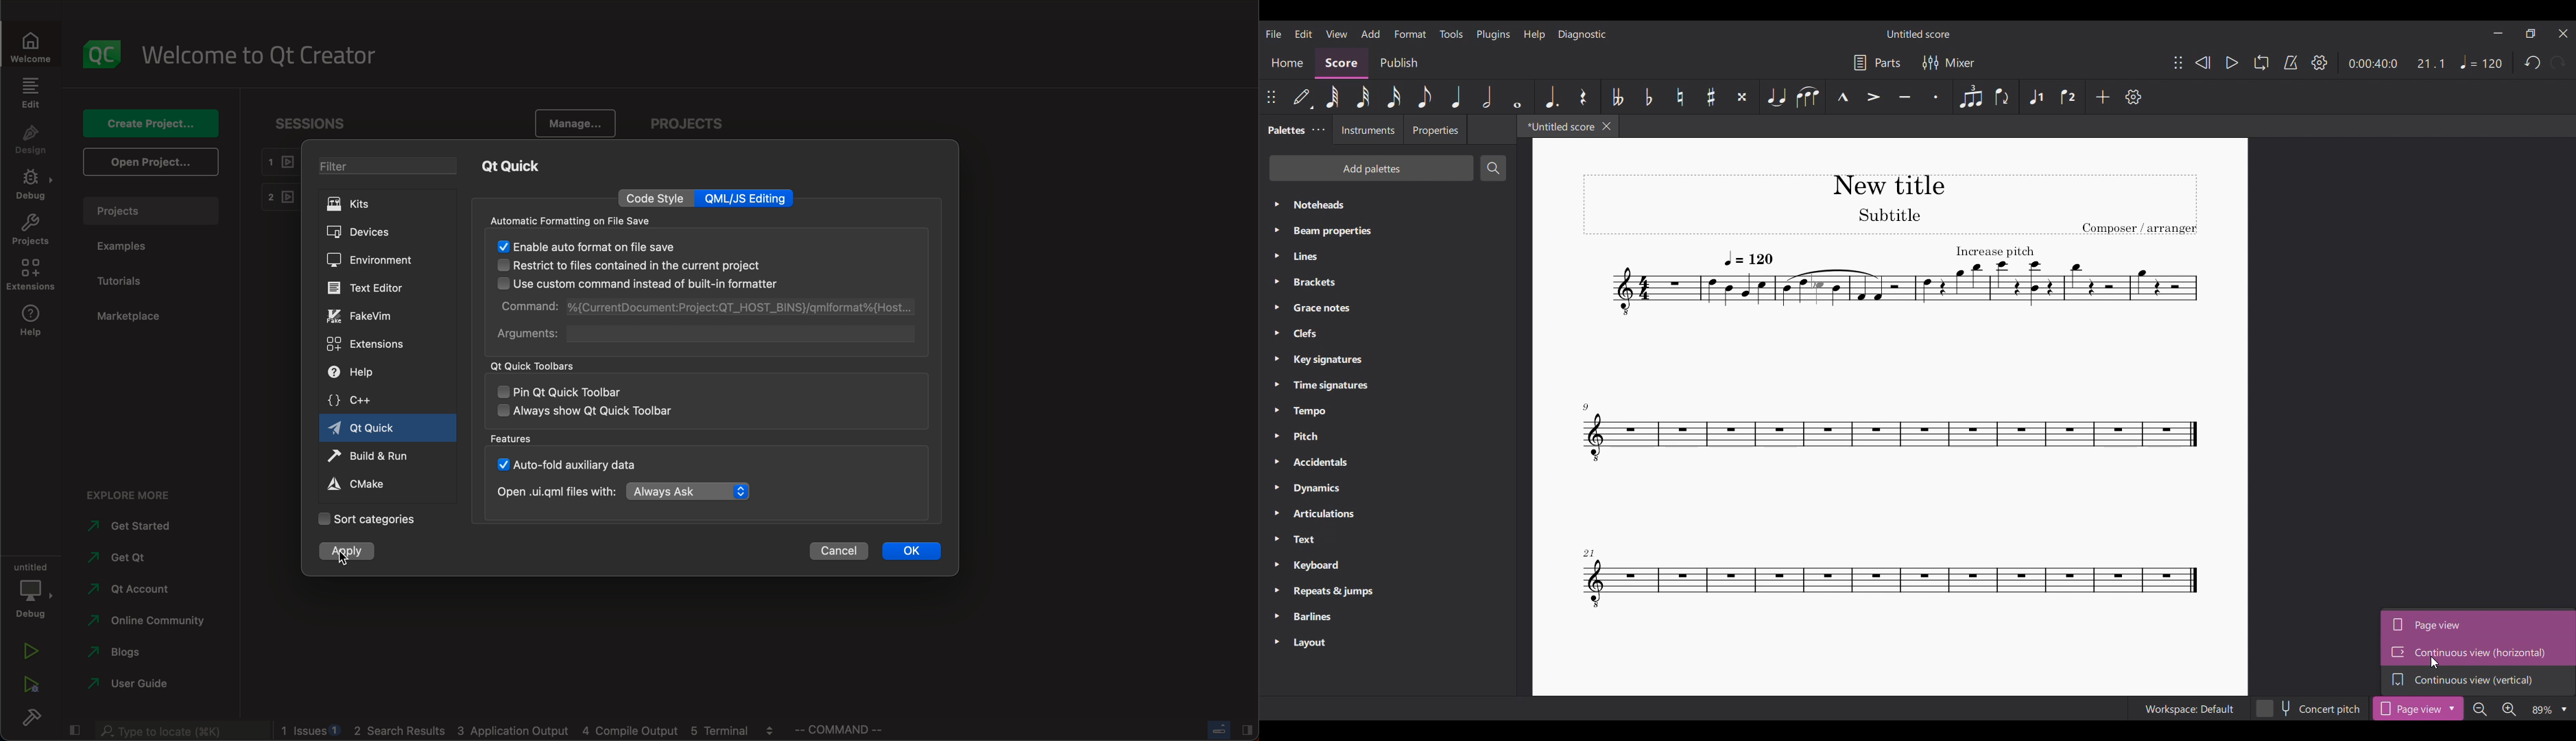 This screenshot has width=2576, height=756. What do you see at coordinates (1409, 34) in the screenshot?
I see `Format menu` at bounding box center [1409, 34].